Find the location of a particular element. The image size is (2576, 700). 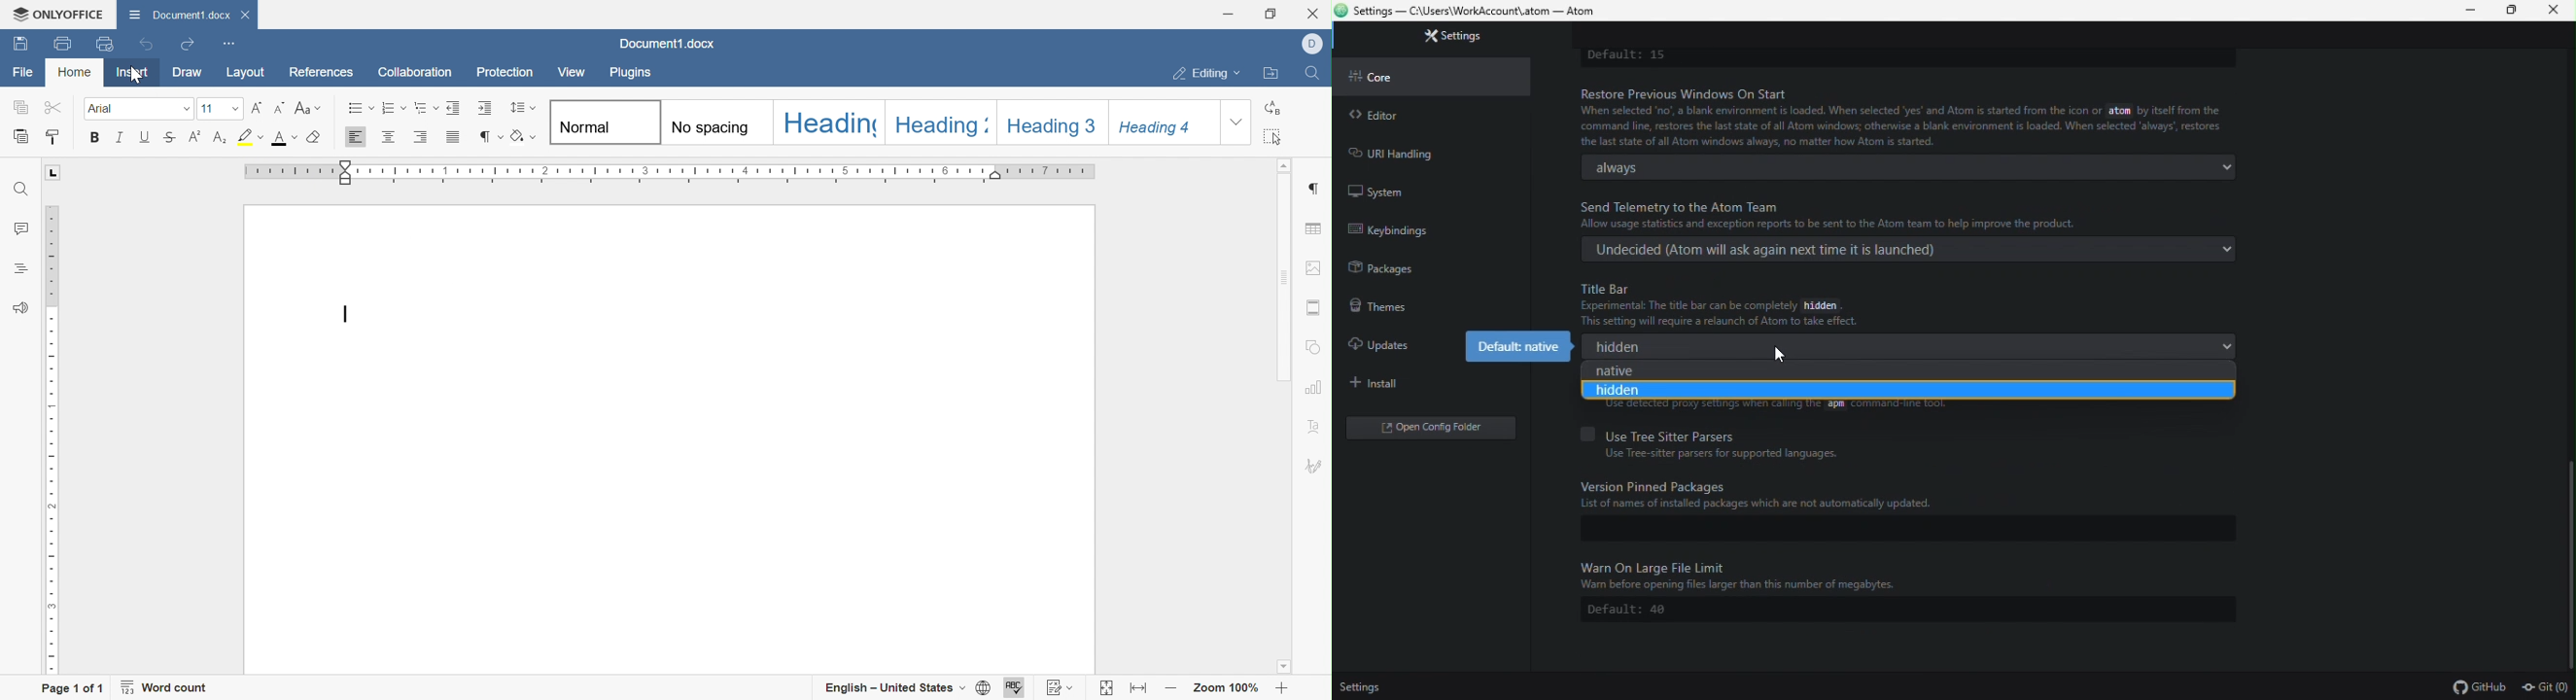

Strikethrough is located at coordinates (168, 138).